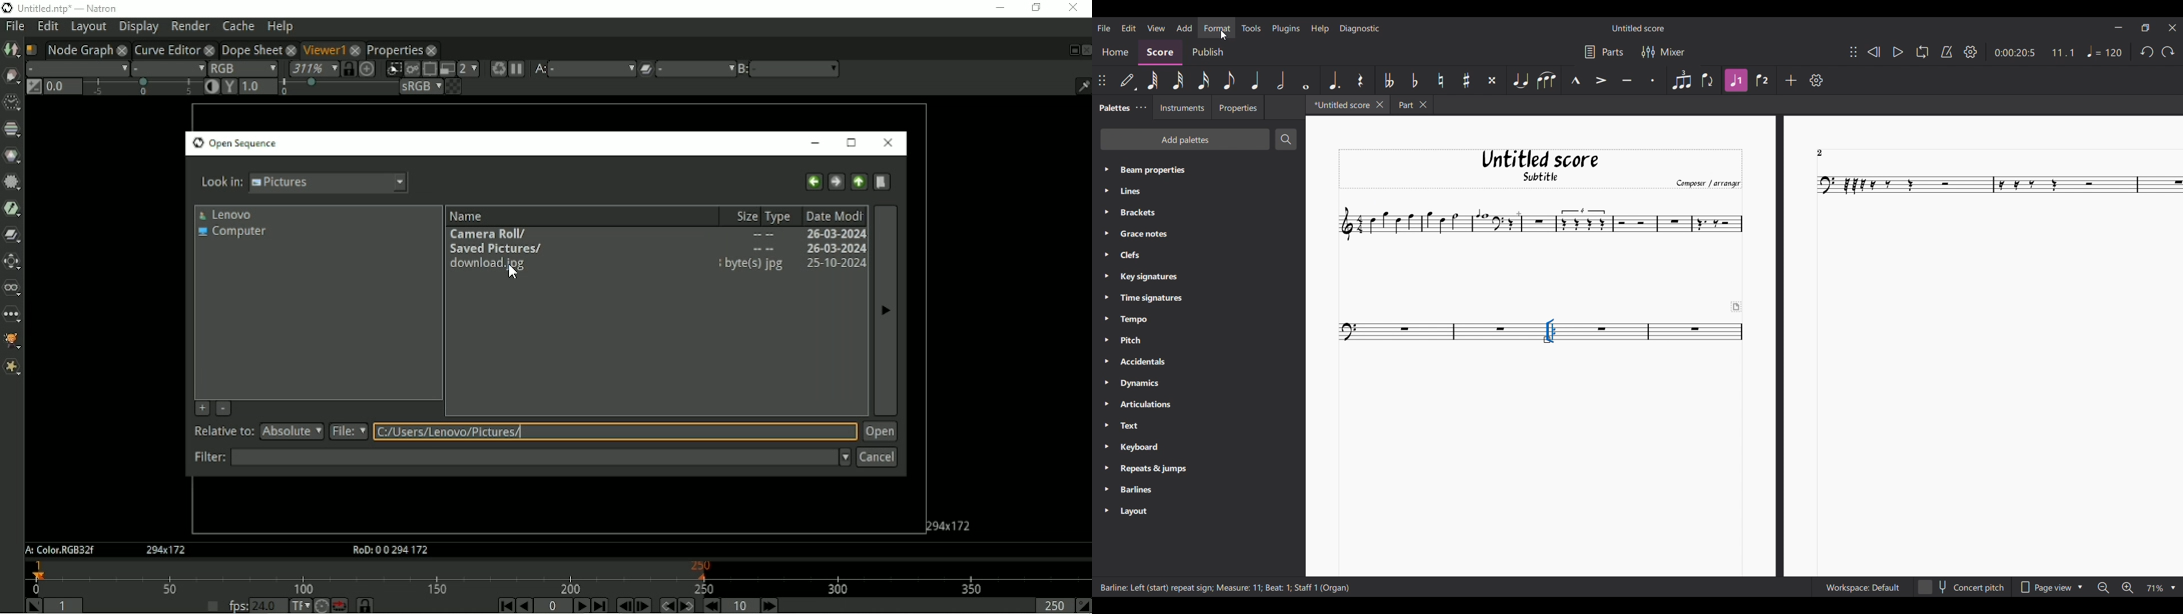 The width and height of the screenshot is (2184, 616). Describe the element at coordinates (1361, 81) in the screenshot. I see `Rest` at that location.